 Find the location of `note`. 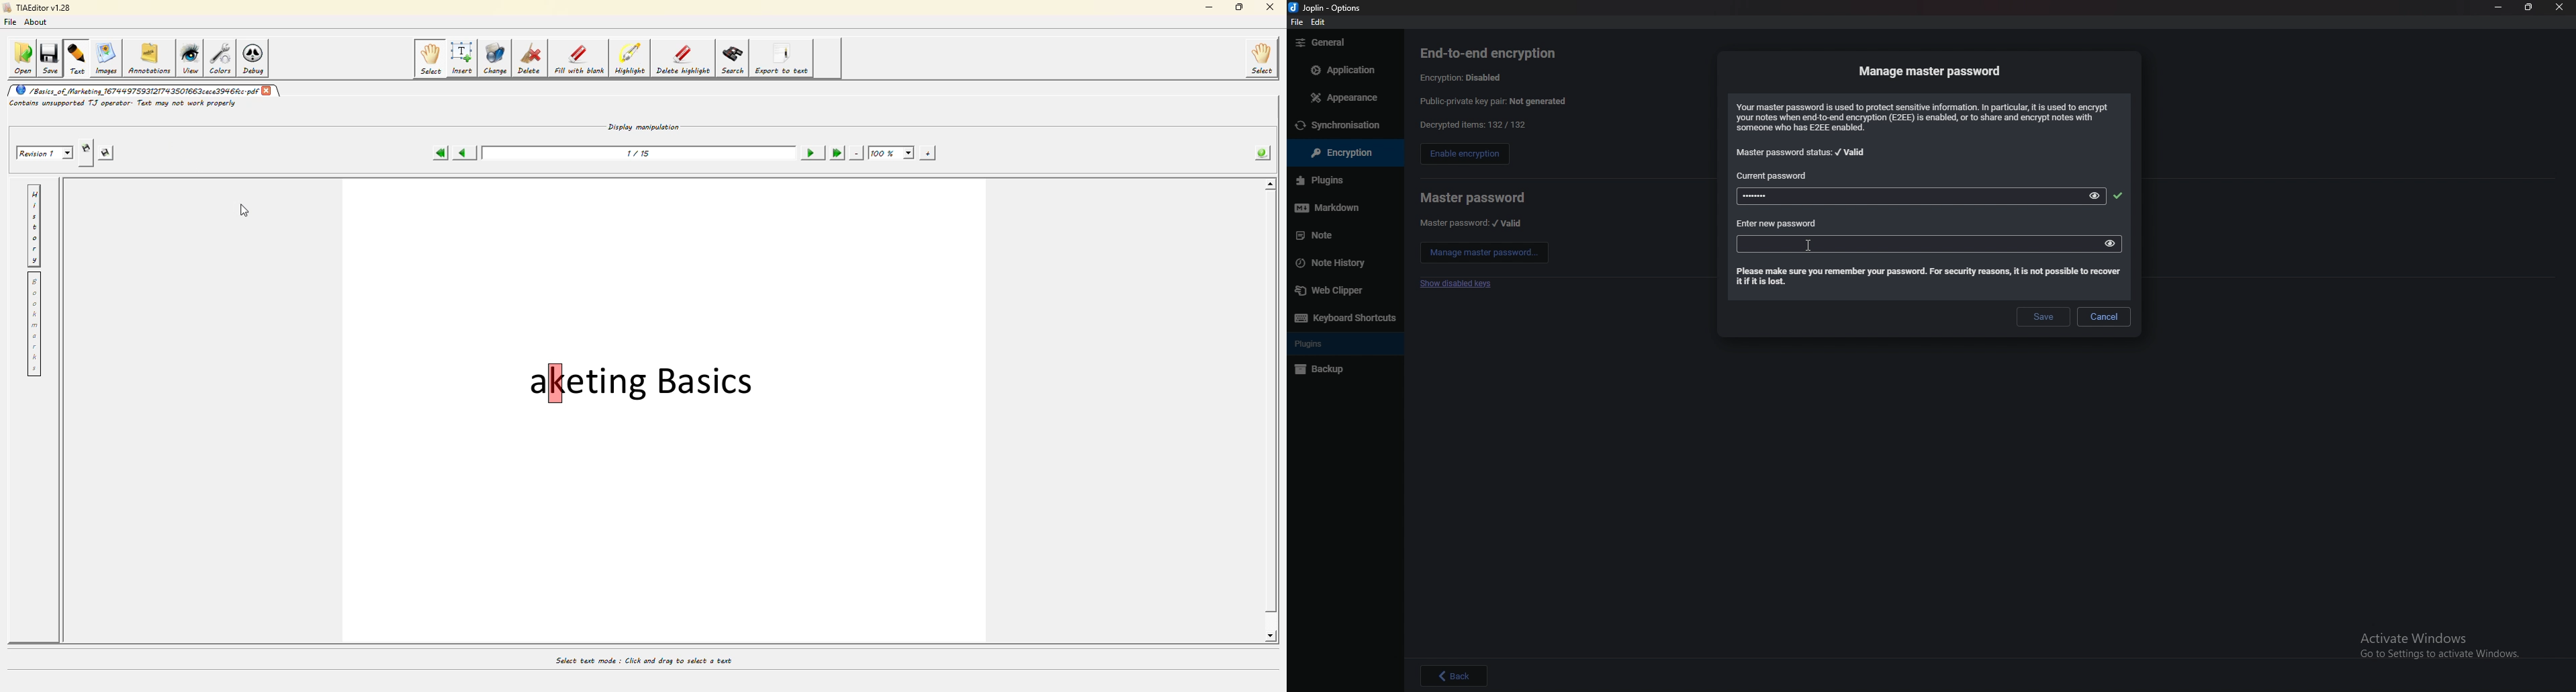

note is located at coordinates (1340, 235).